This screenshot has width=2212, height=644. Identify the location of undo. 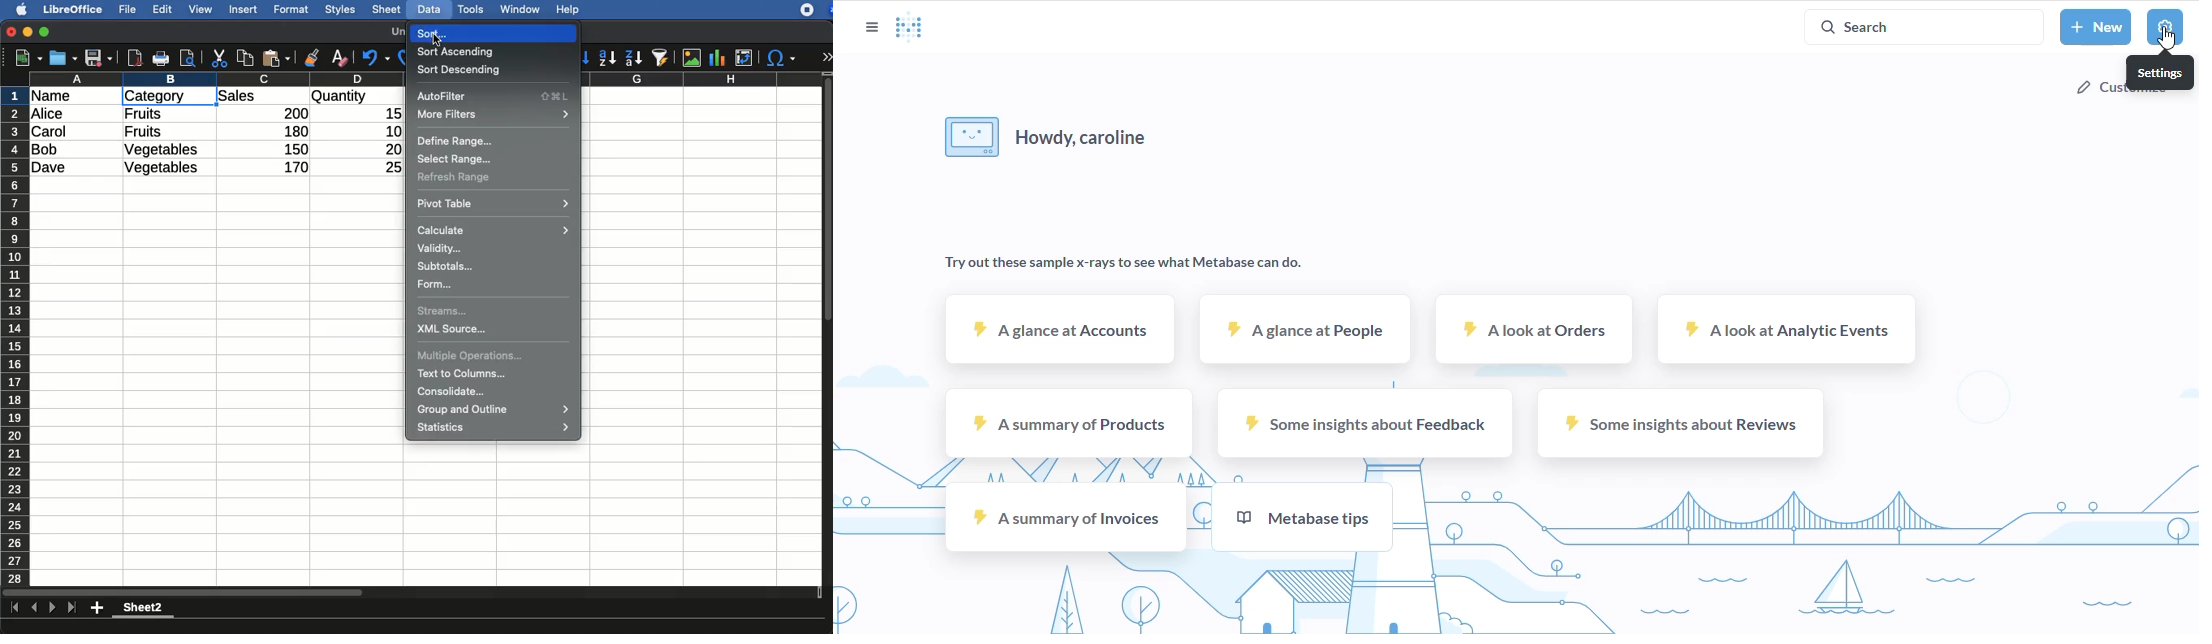
(376, 58).